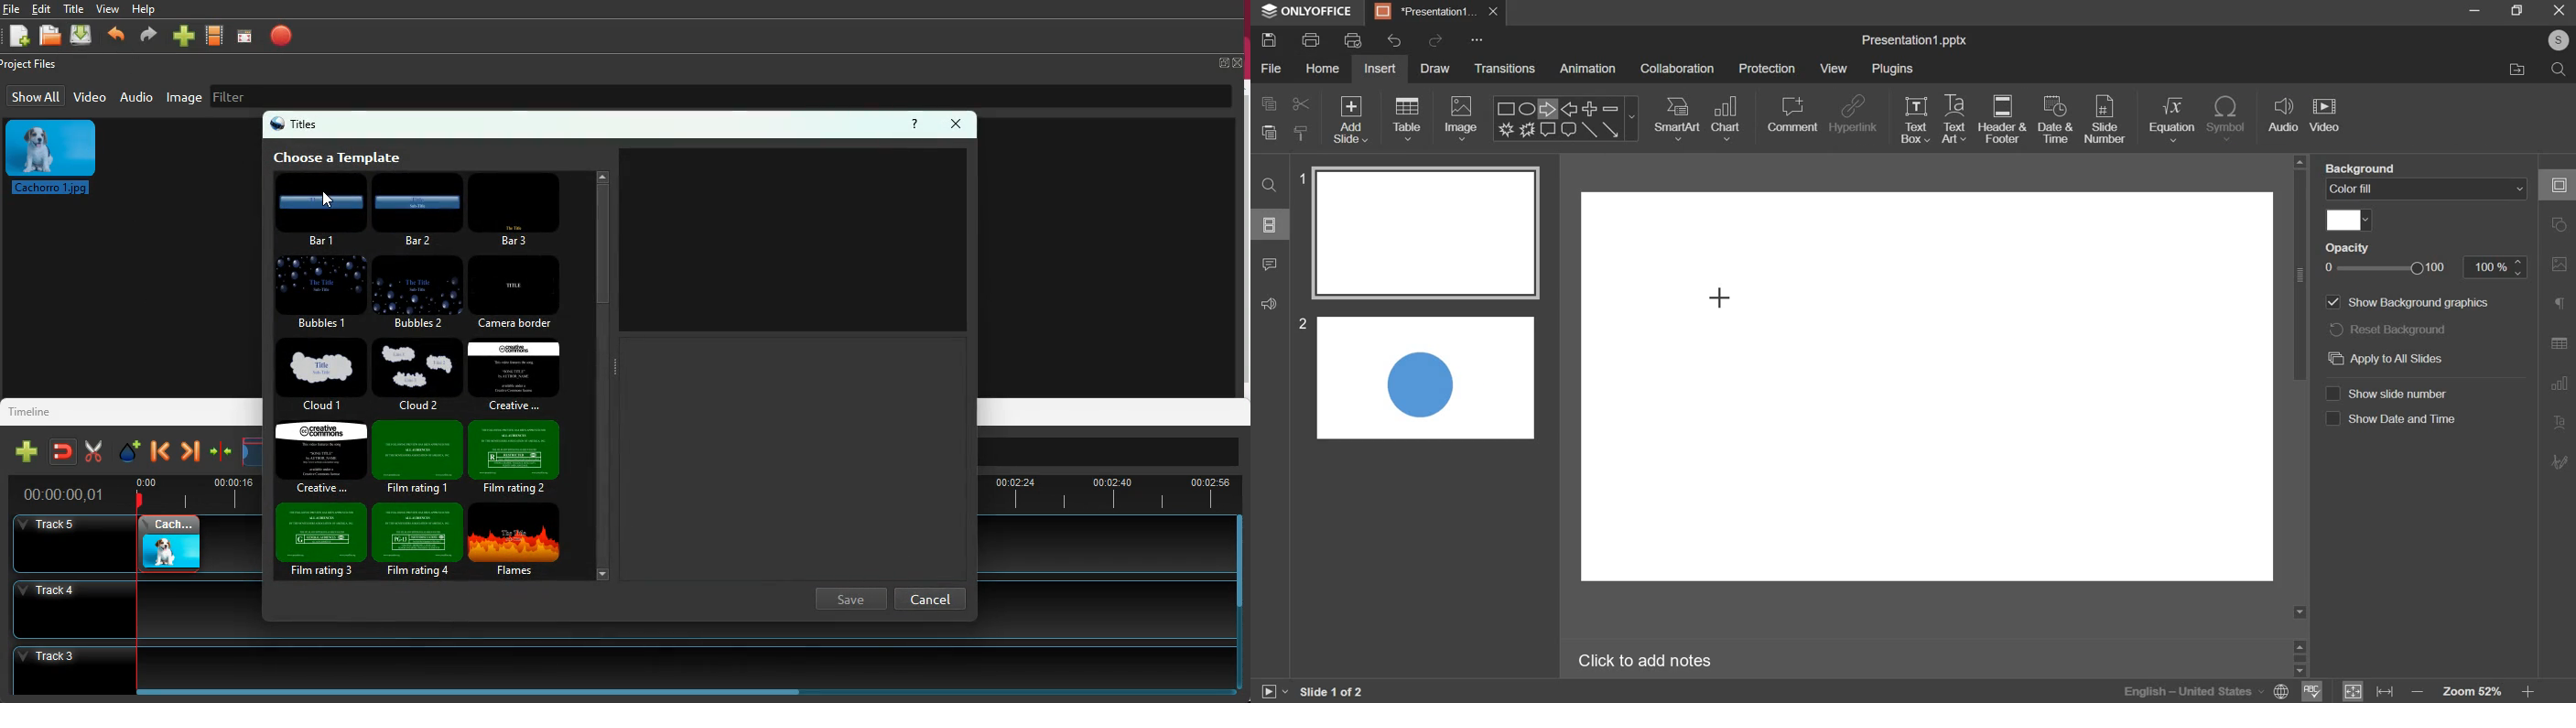 The width and height of the screenshot is (2576, 728). Describe the element at coordinates (2326, 119) in the screenshot. I see `insert video` at that location.